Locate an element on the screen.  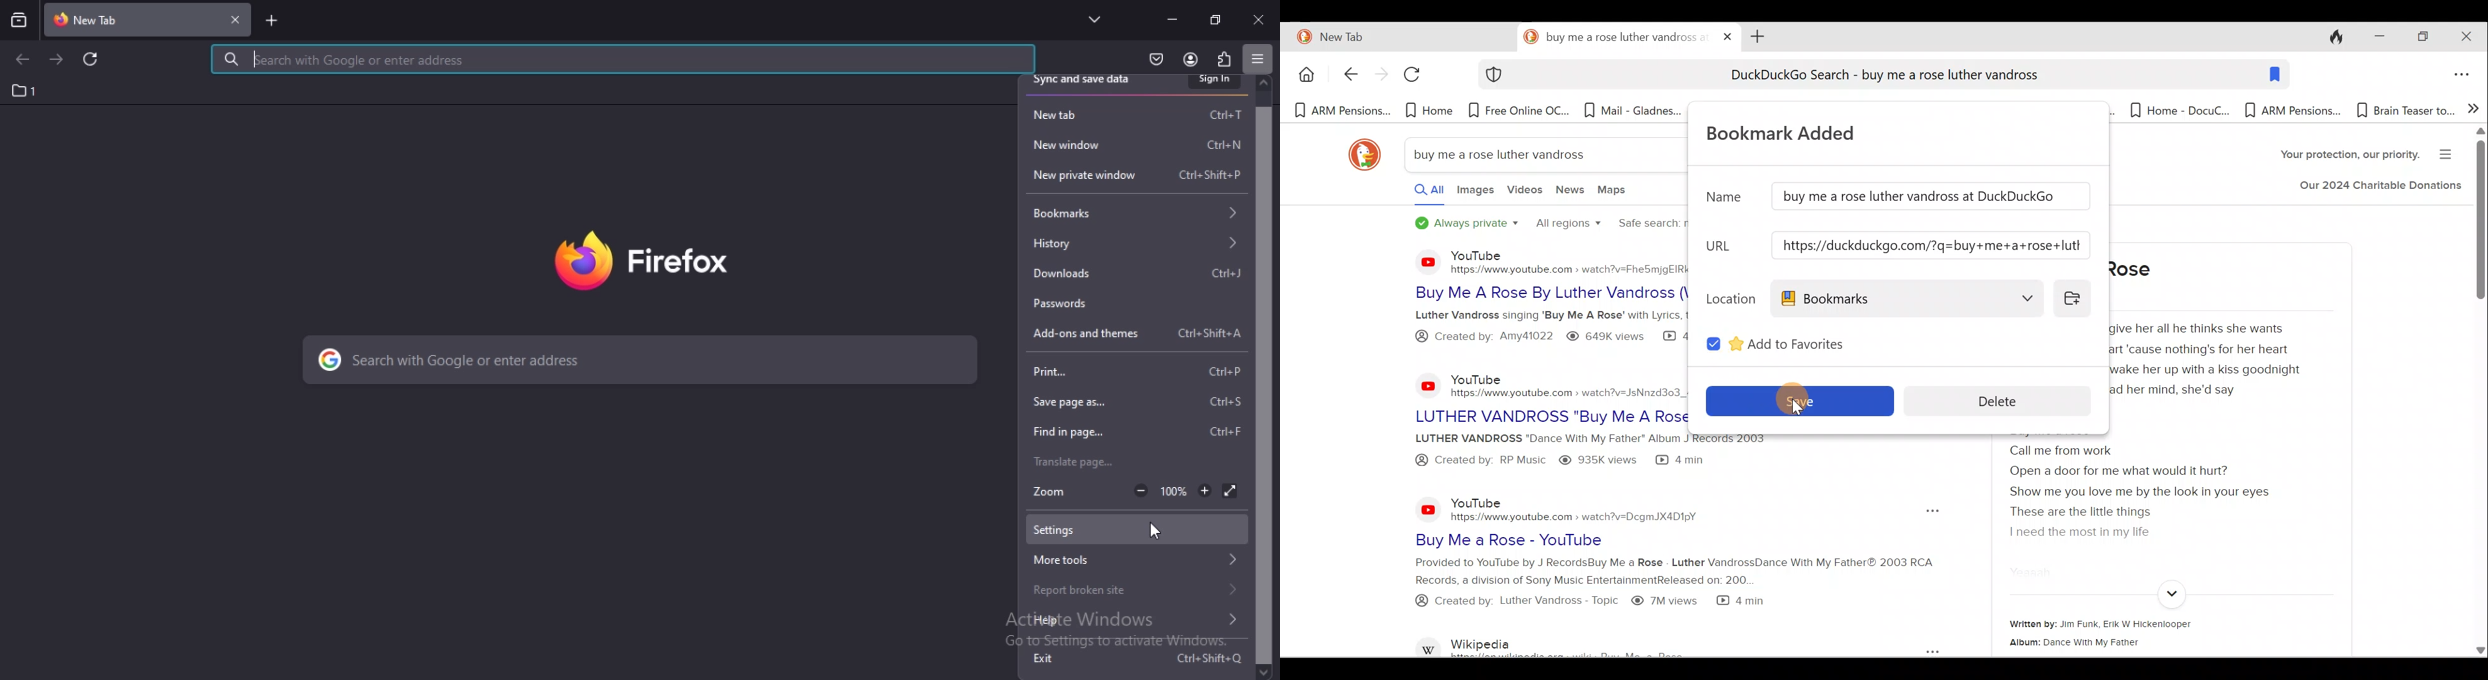
buy me a rose luther vandross is located at coordinates (1508, 154).